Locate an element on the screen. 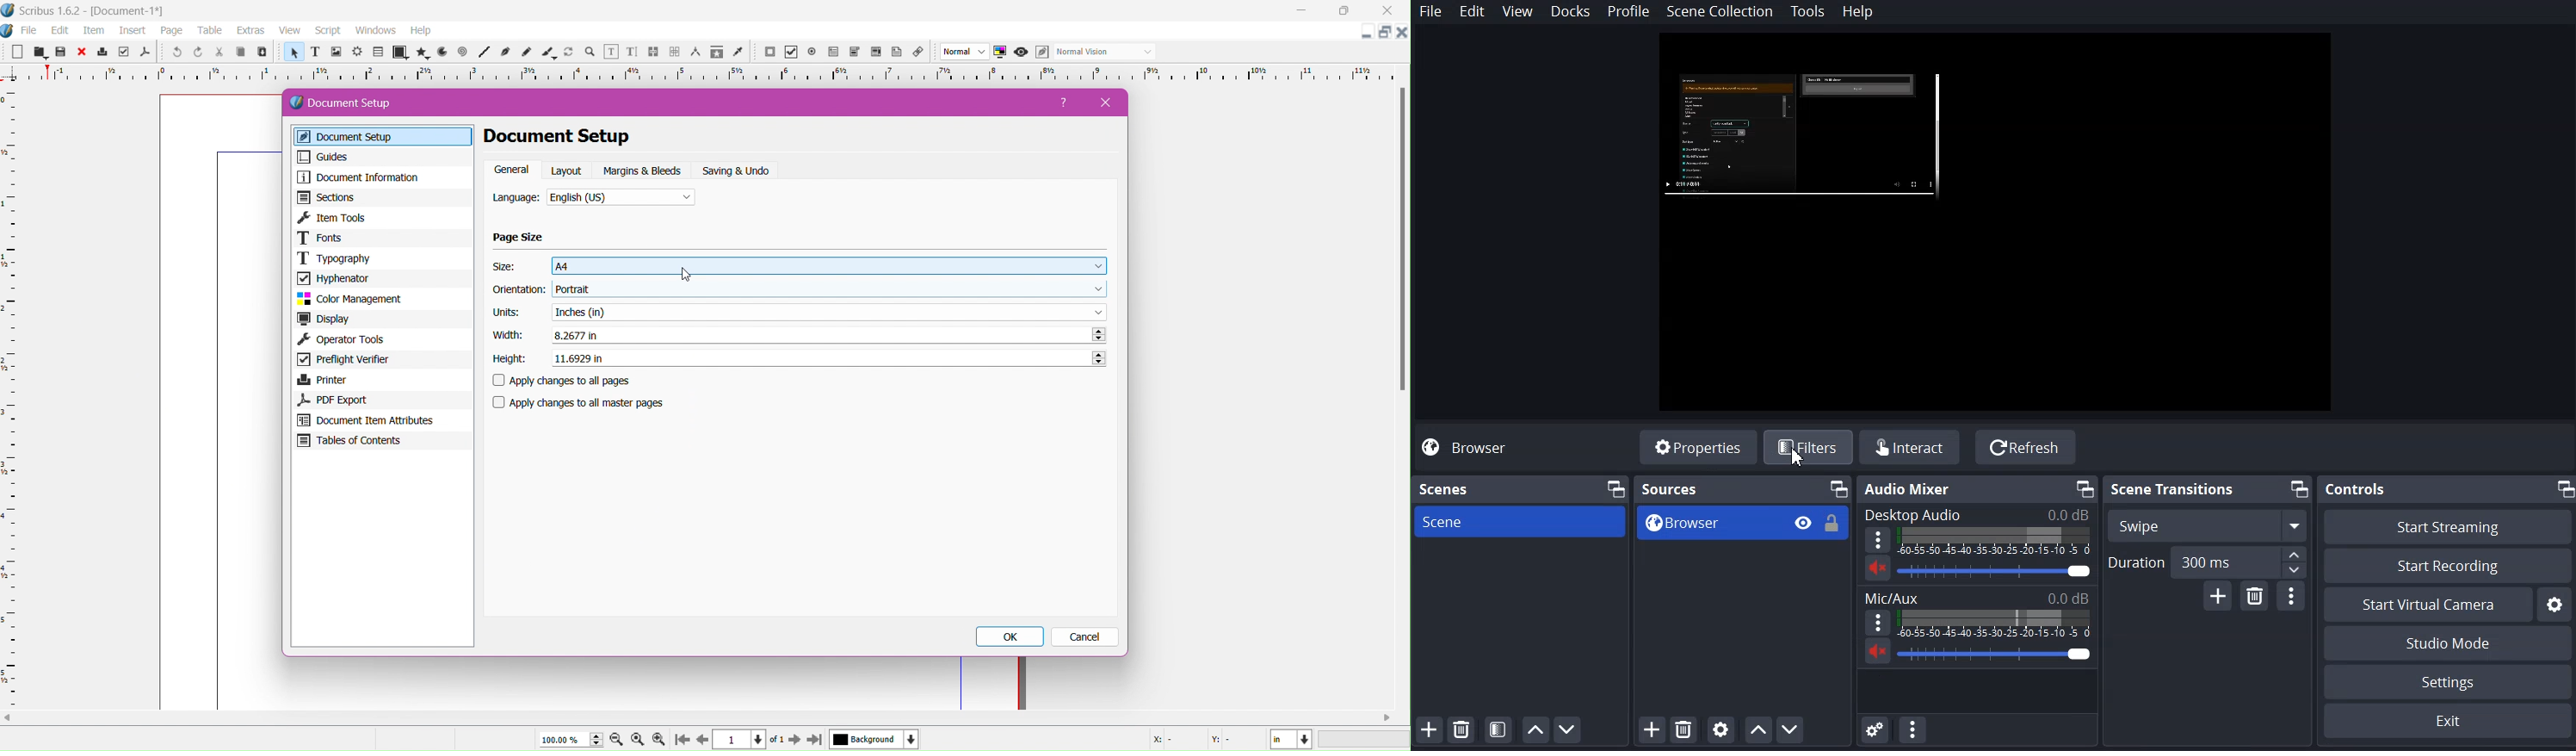  redo is located at coordinates (196, 52).